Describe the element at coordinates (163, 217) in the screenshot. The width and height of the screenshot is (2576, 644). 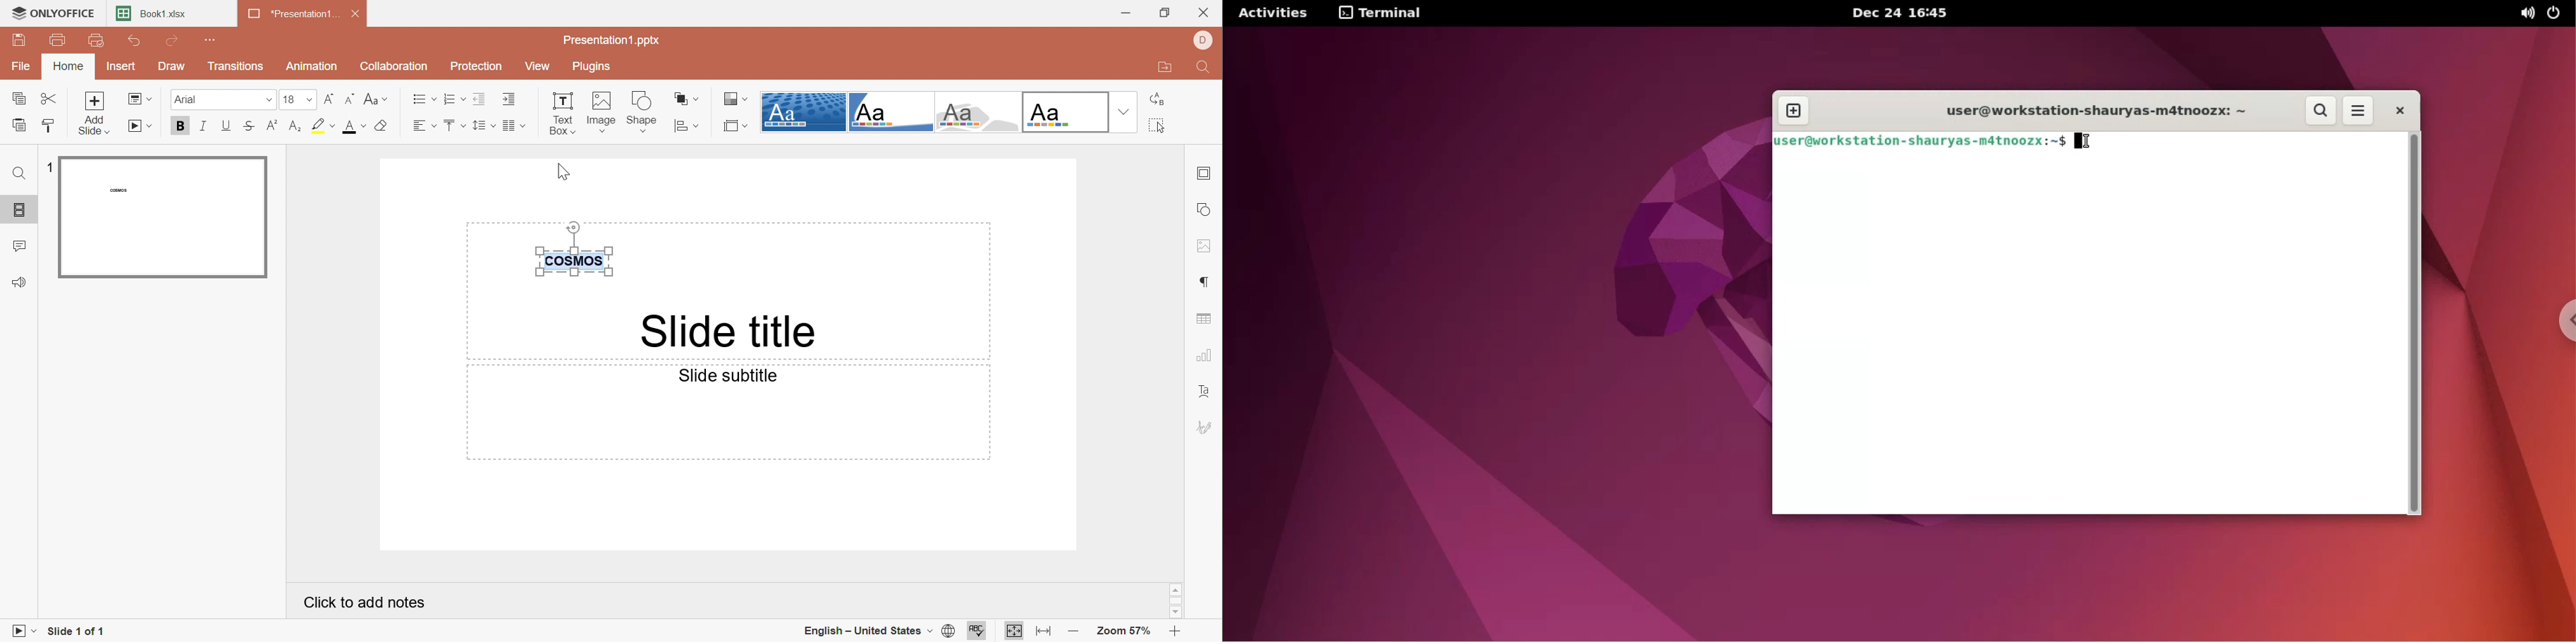
I see `Slide` at that location.